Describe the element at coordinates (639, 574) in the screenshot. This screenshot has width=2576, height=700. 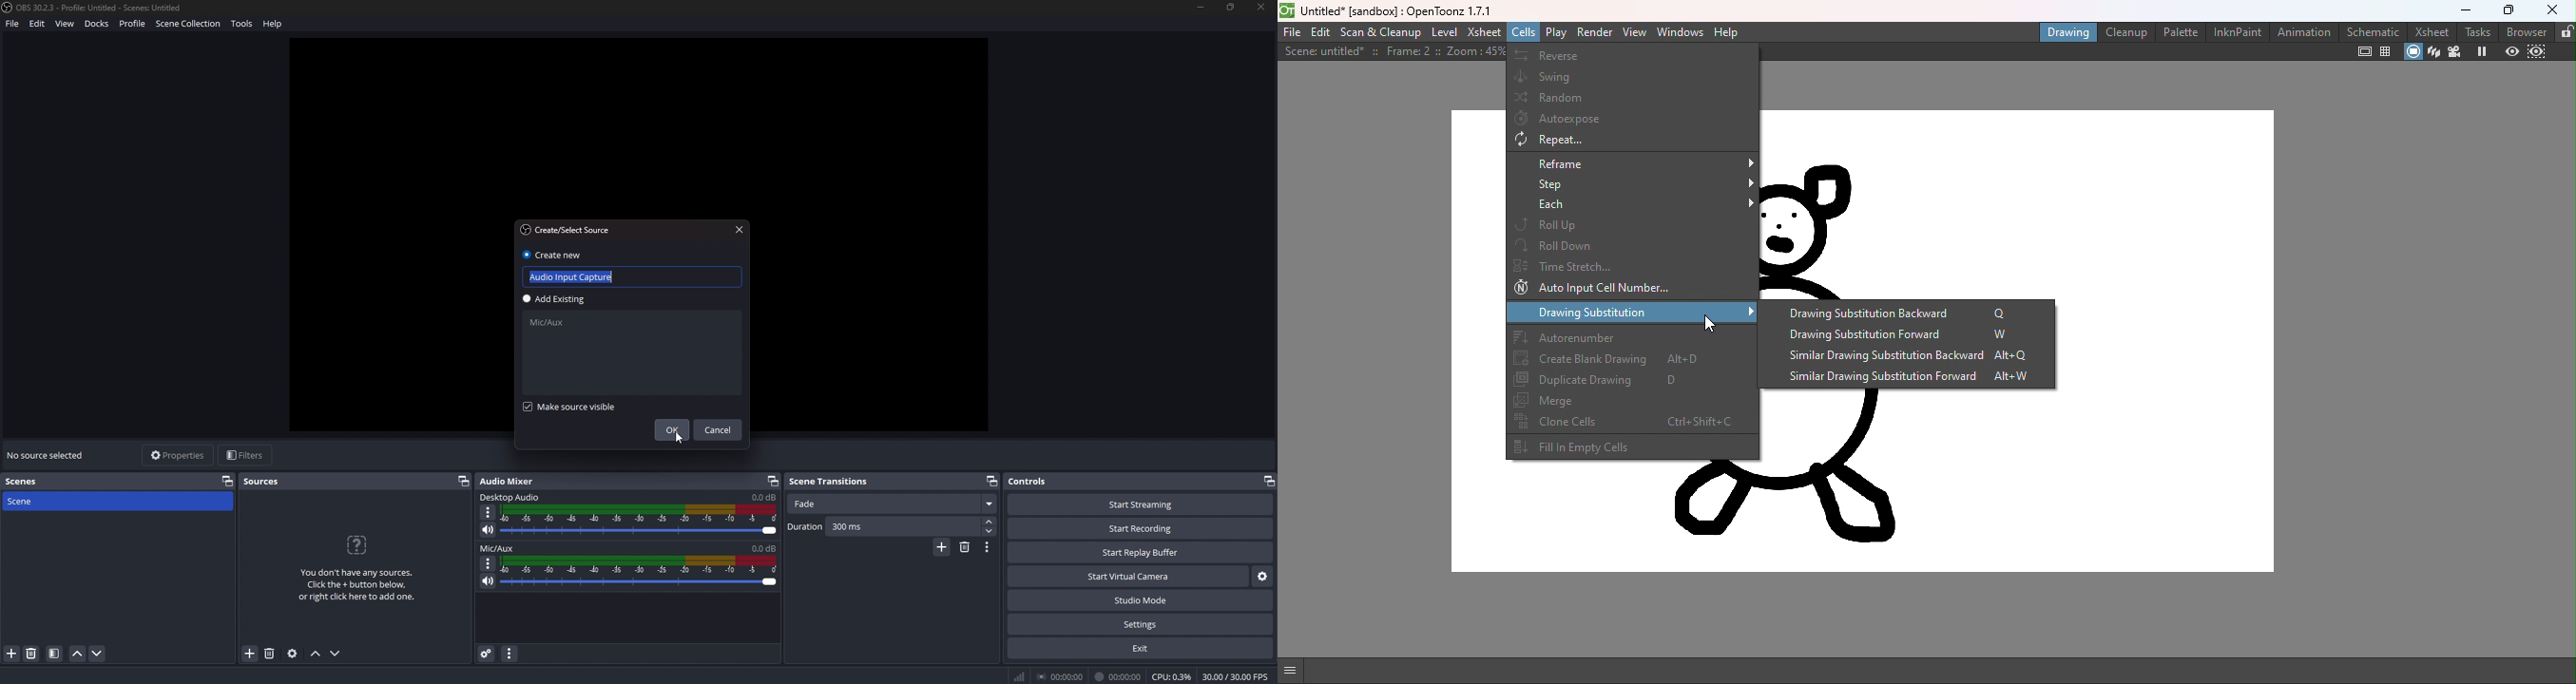
I see `volume adjust` at that location.